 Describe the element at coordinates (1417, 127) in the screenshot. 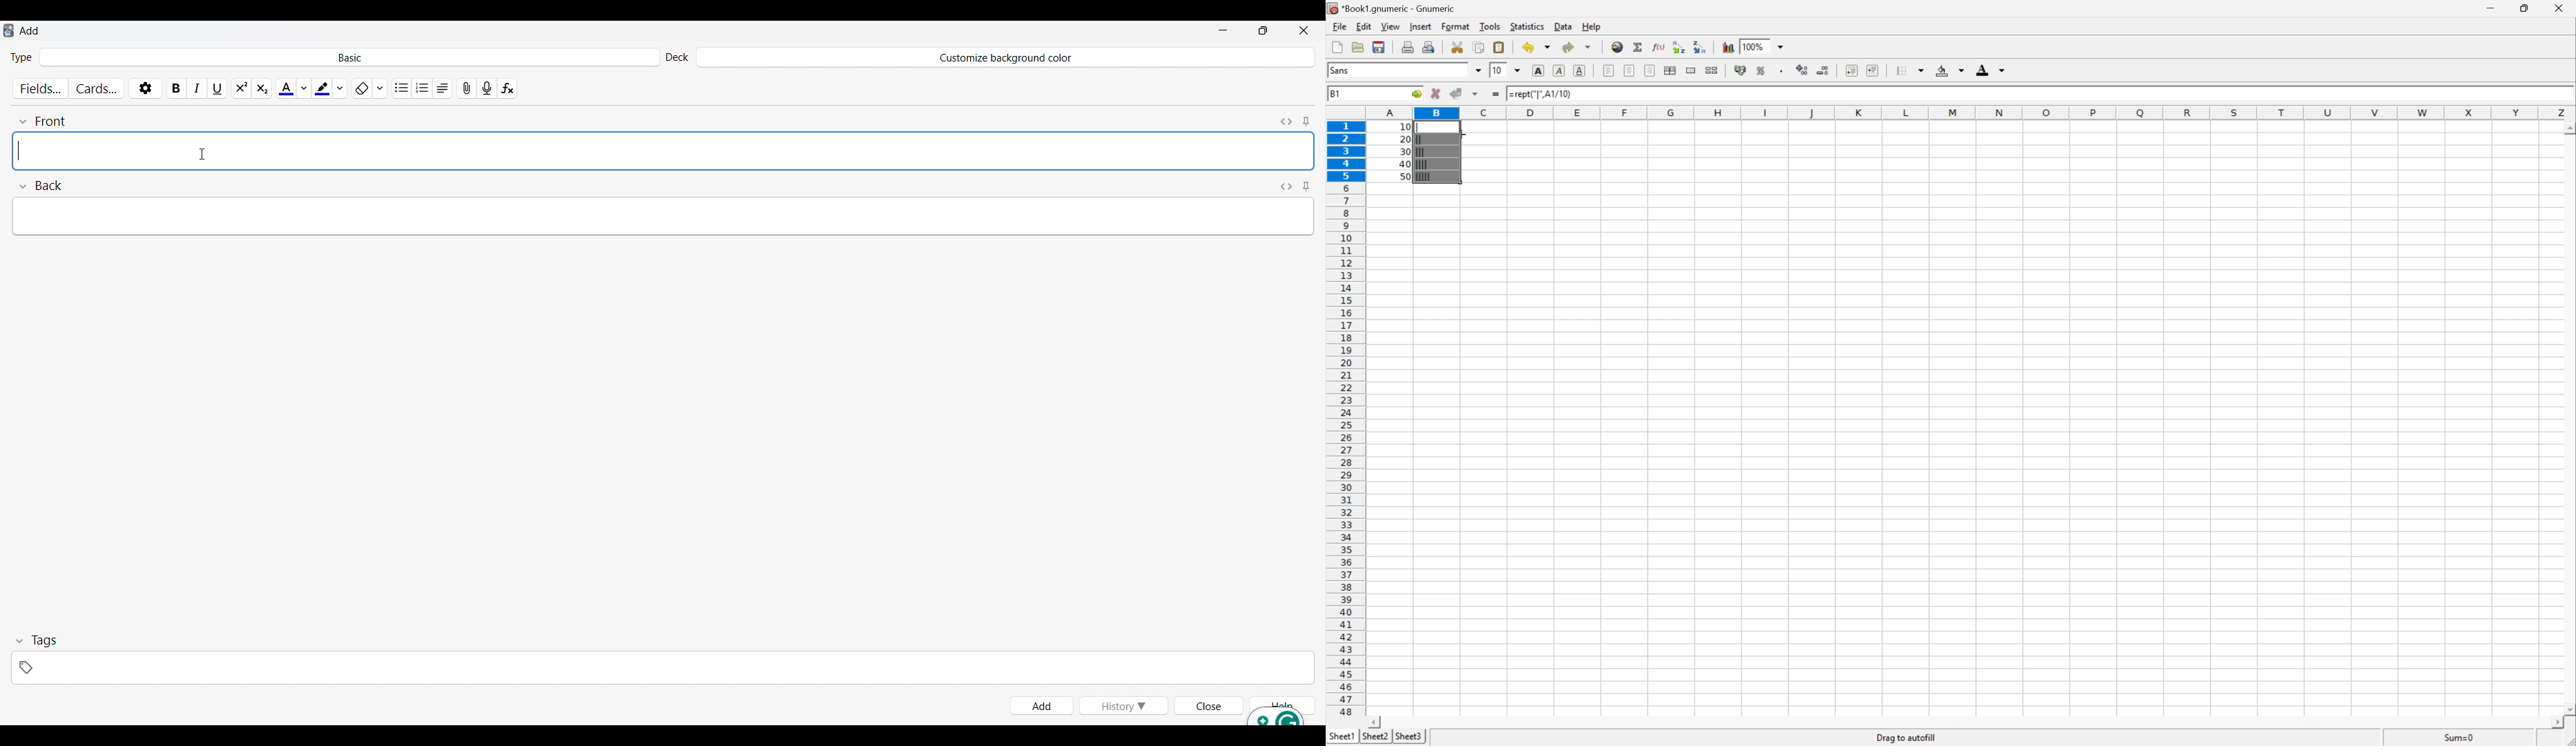

I see `|` at that location.